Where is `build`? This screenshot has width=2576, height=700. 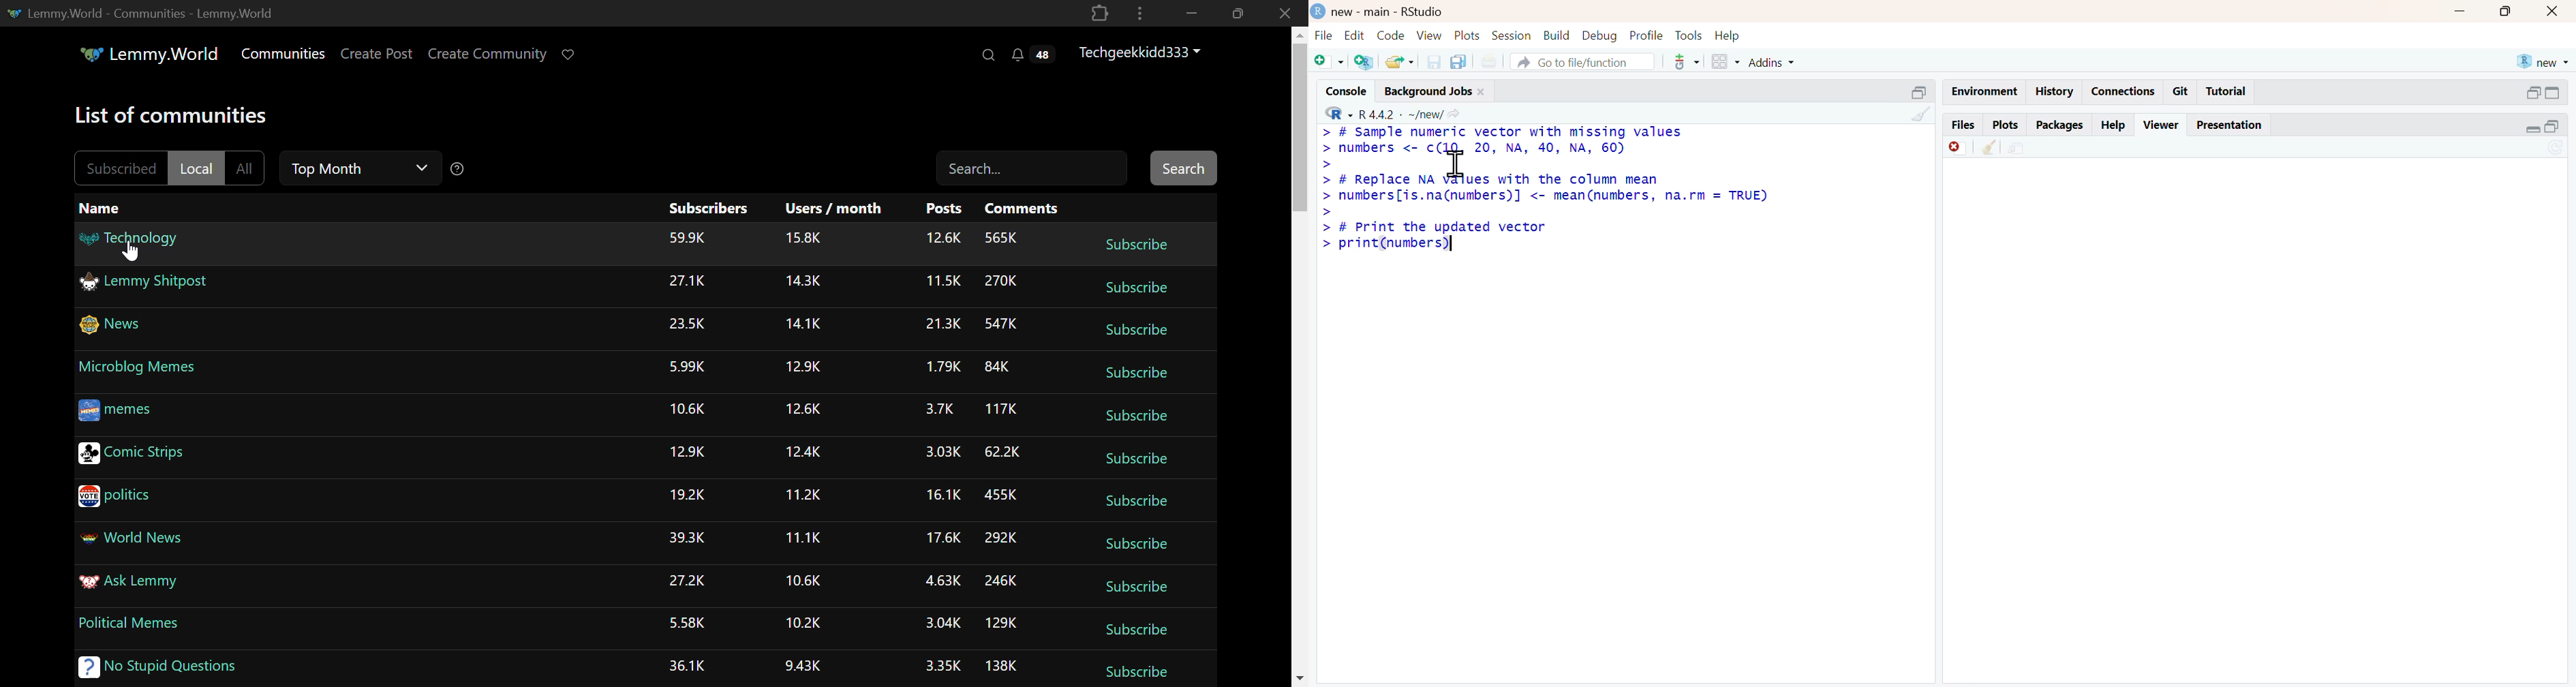 build is located at coordinates (1557, 35).